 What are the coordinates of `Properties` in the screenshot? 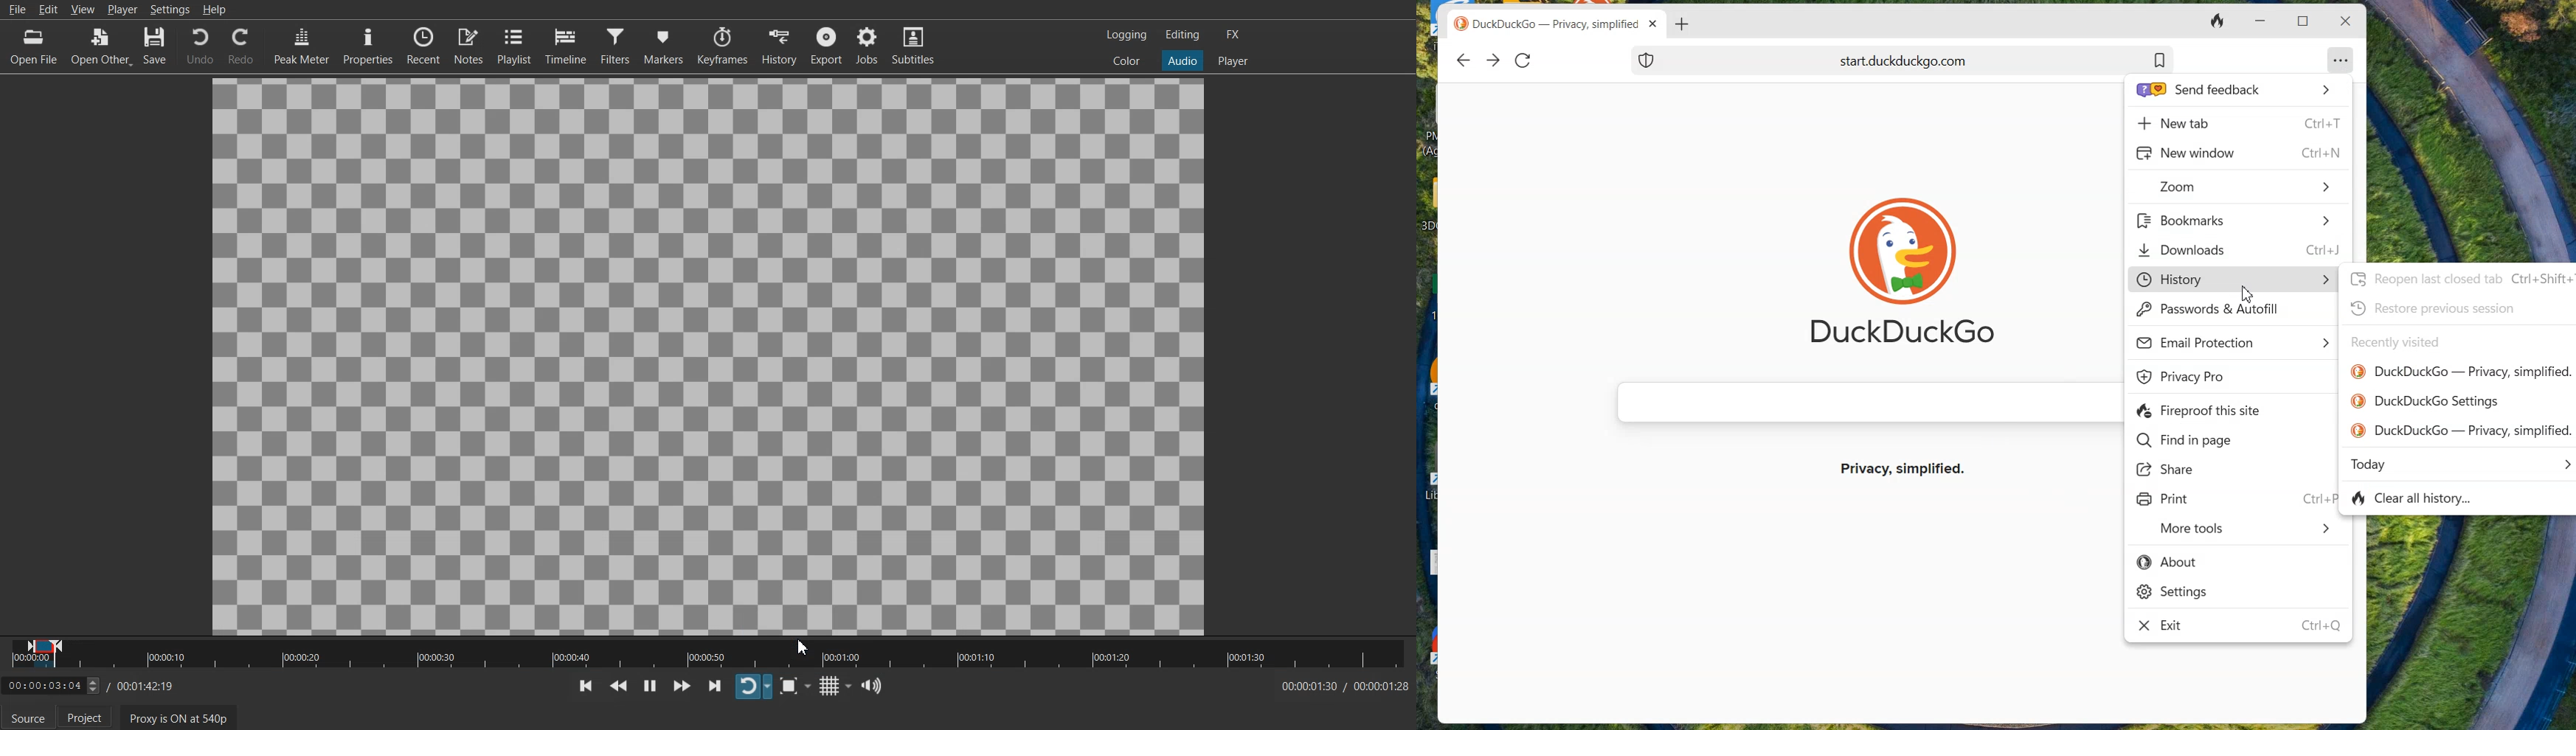 It's located at (367, 45).